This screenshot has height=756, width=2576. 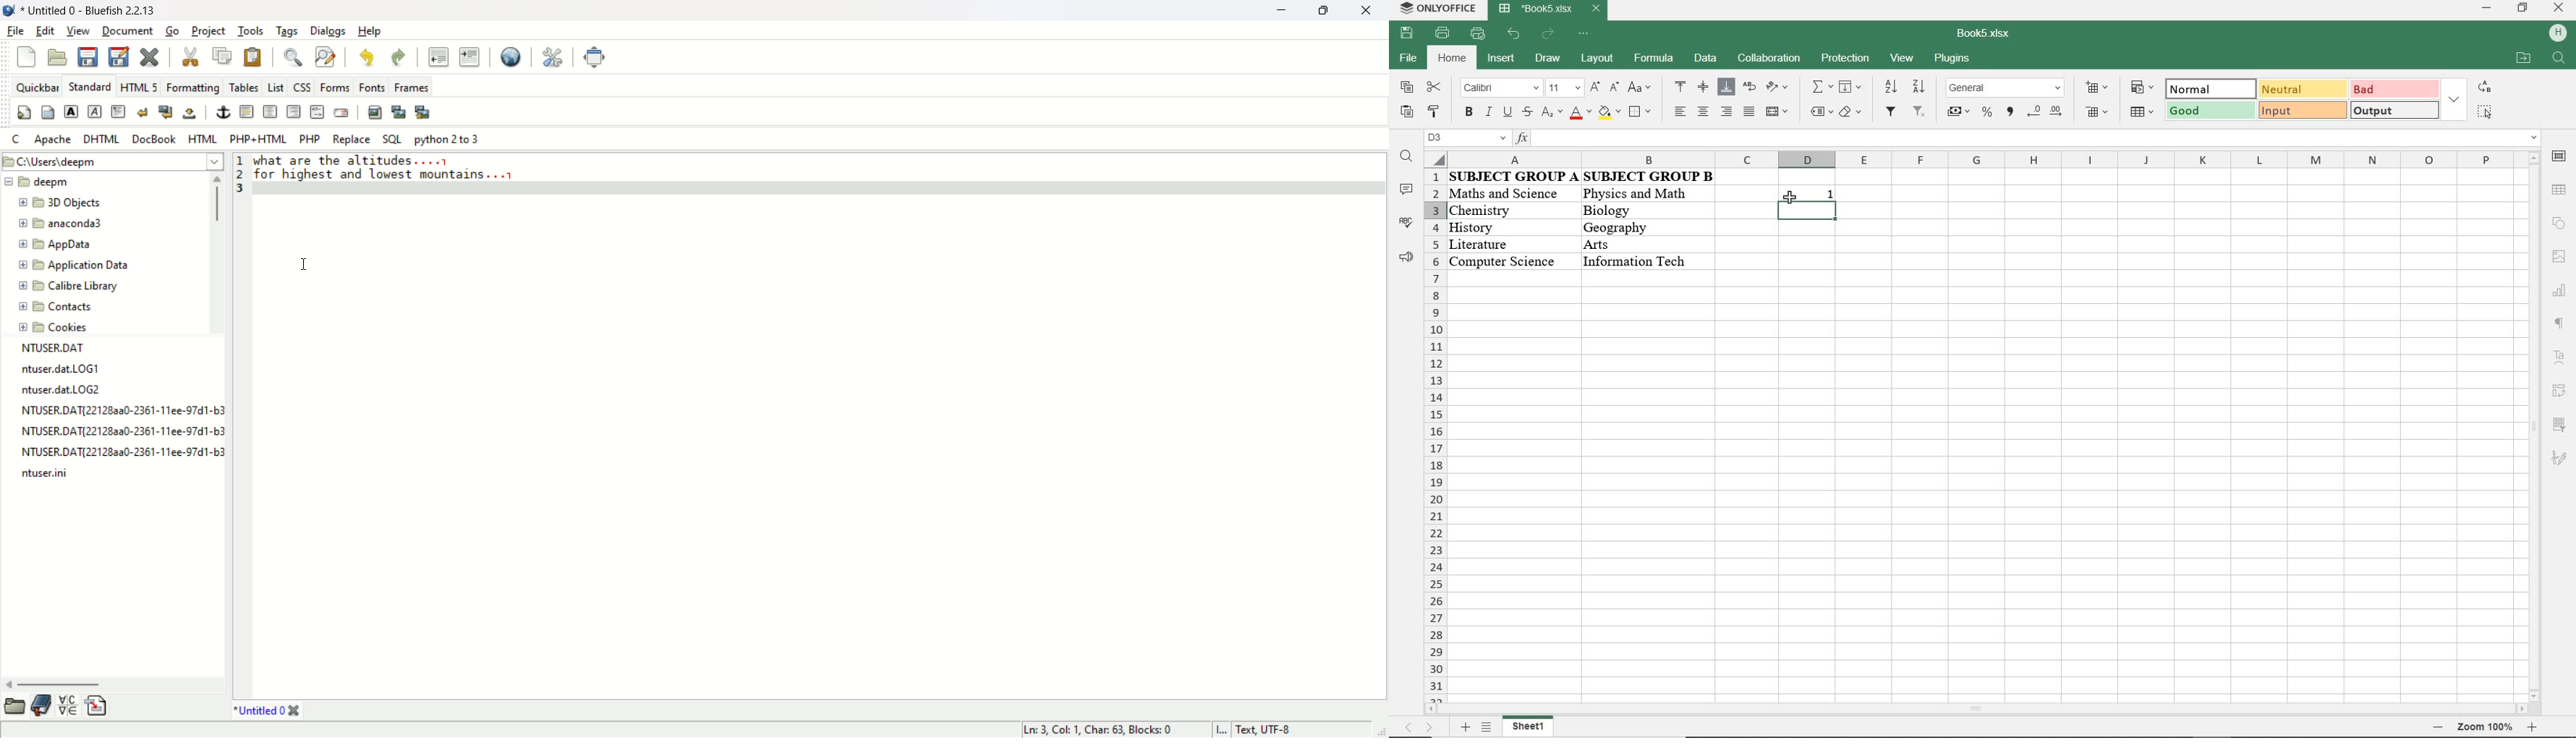 I want to click on clear, so click(x=1853, y=113).